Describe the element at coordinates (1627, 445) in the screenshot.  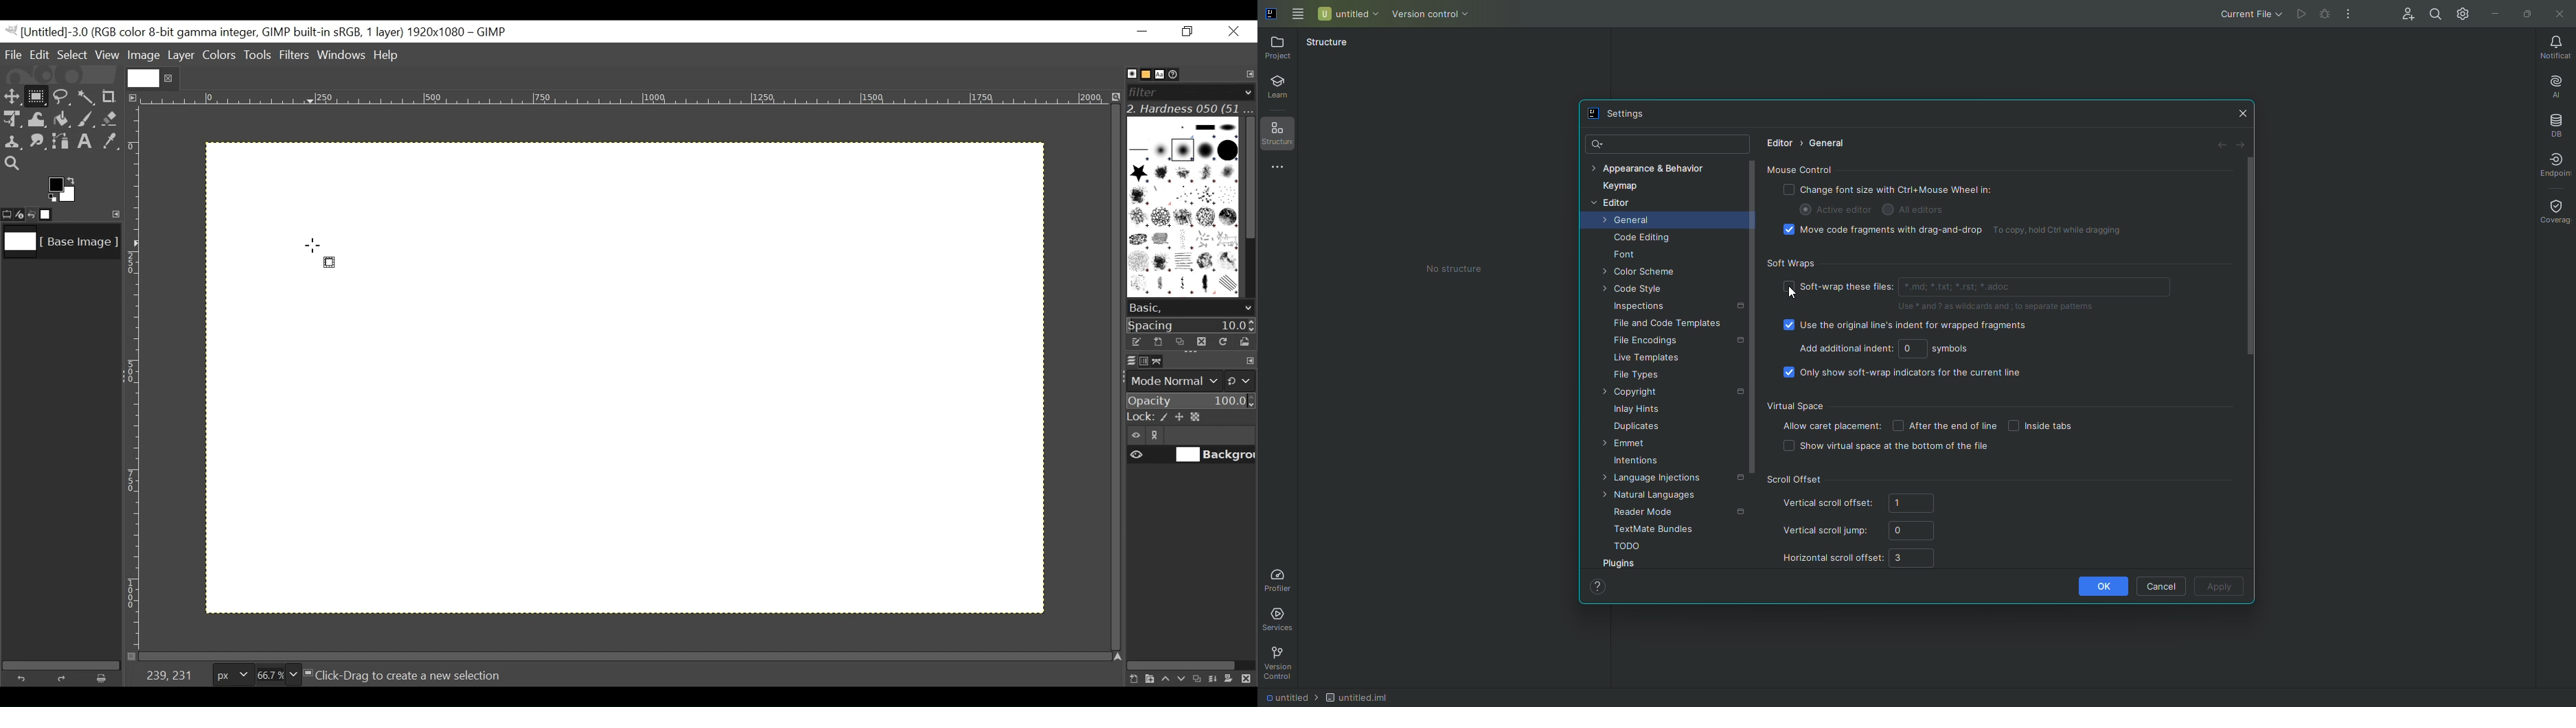
I see `Emmet` at that location.